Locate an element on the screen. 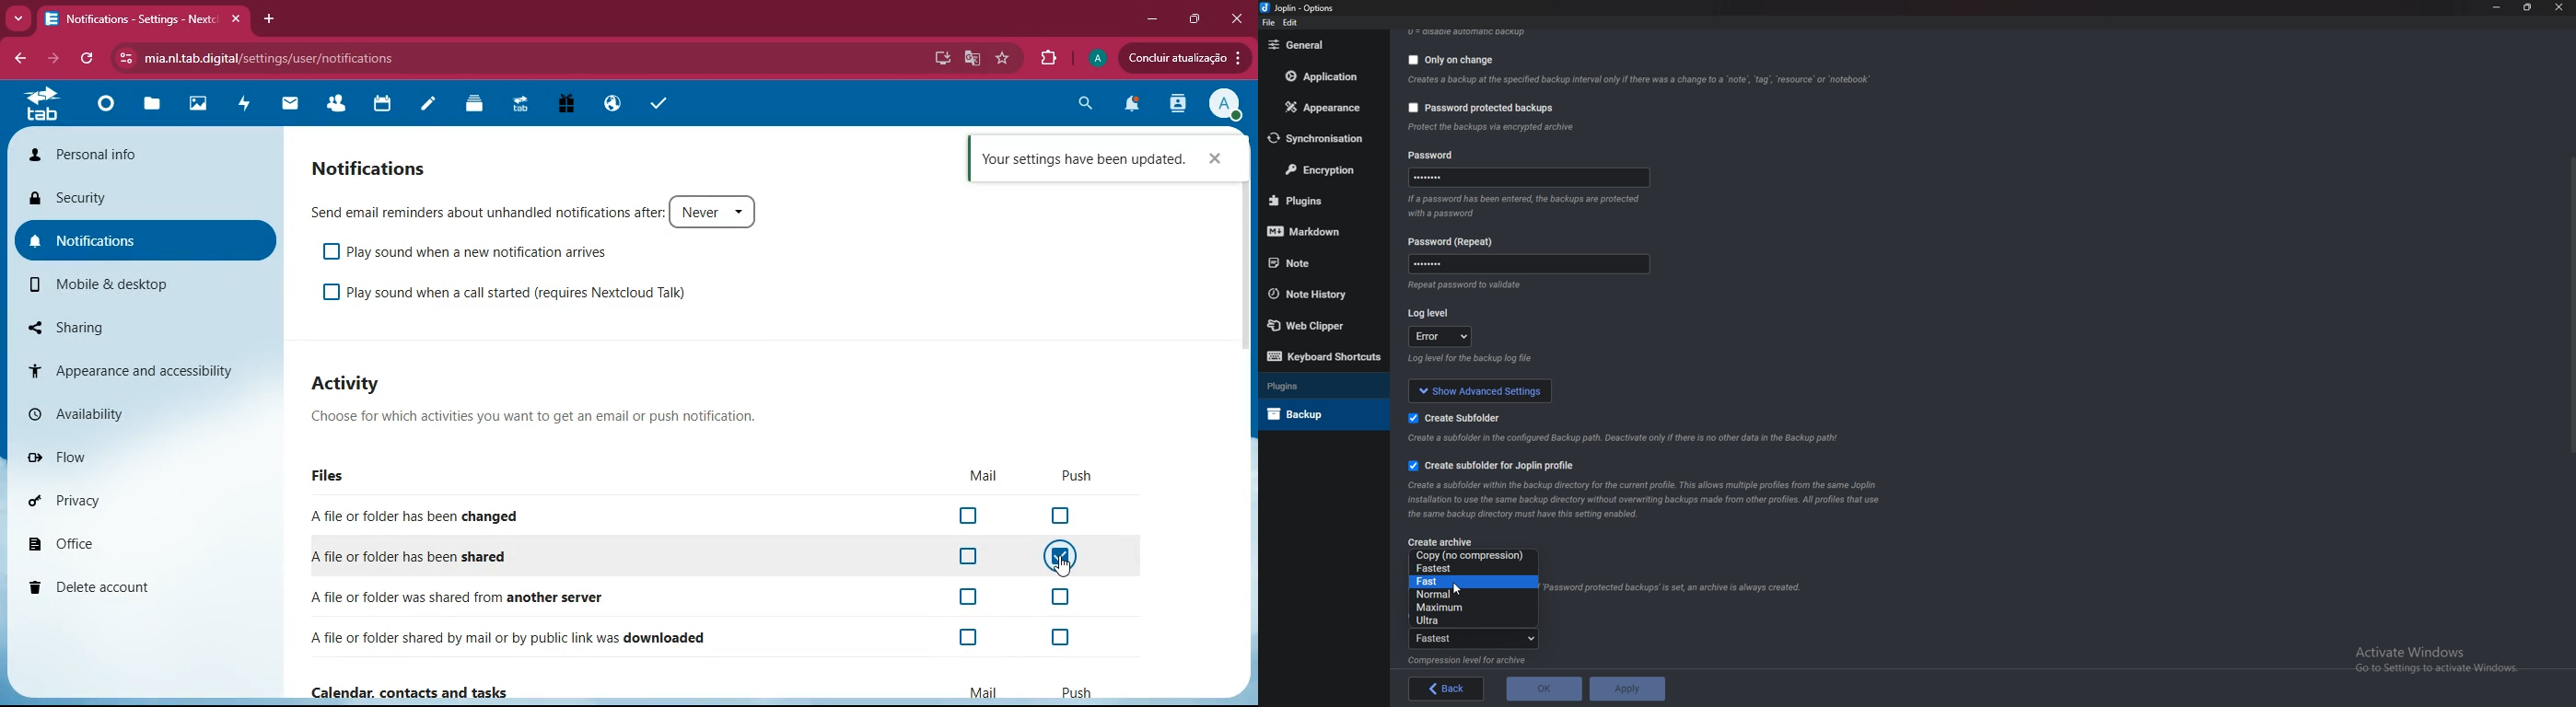  profile is located at coordinates (1224, 107).